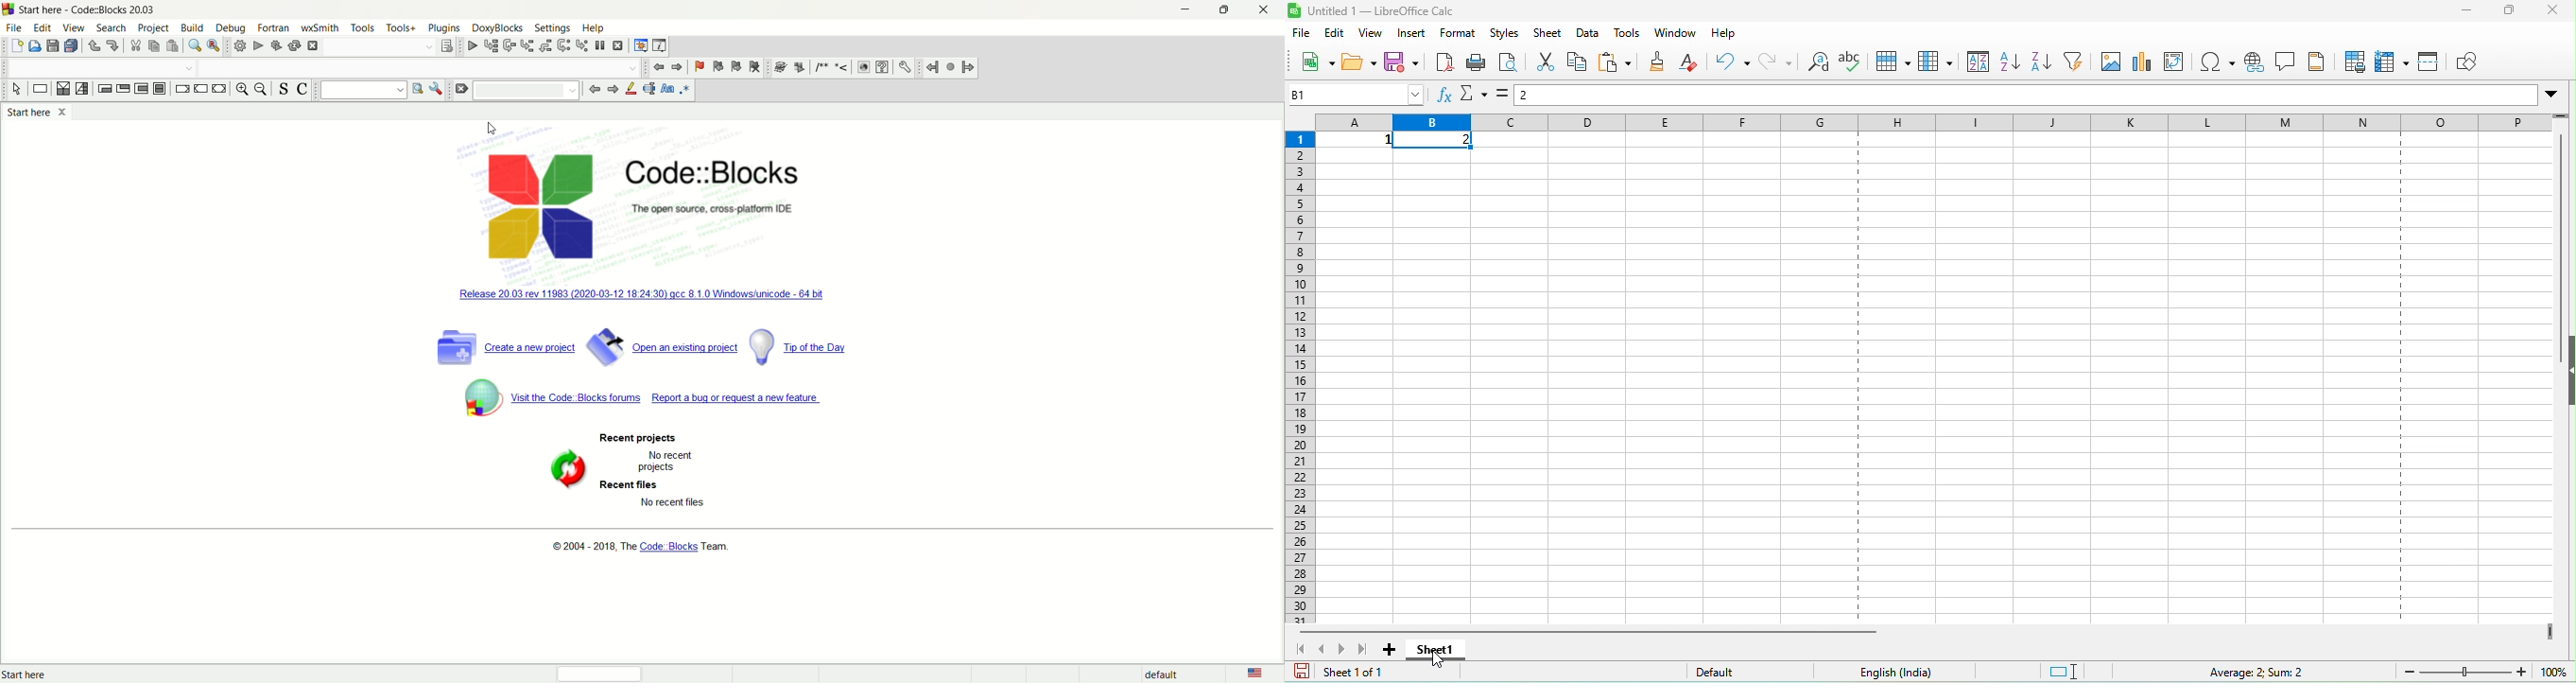  Describe the element at coordinates (532, 212) in the screenshot. I see `logo` at that location.